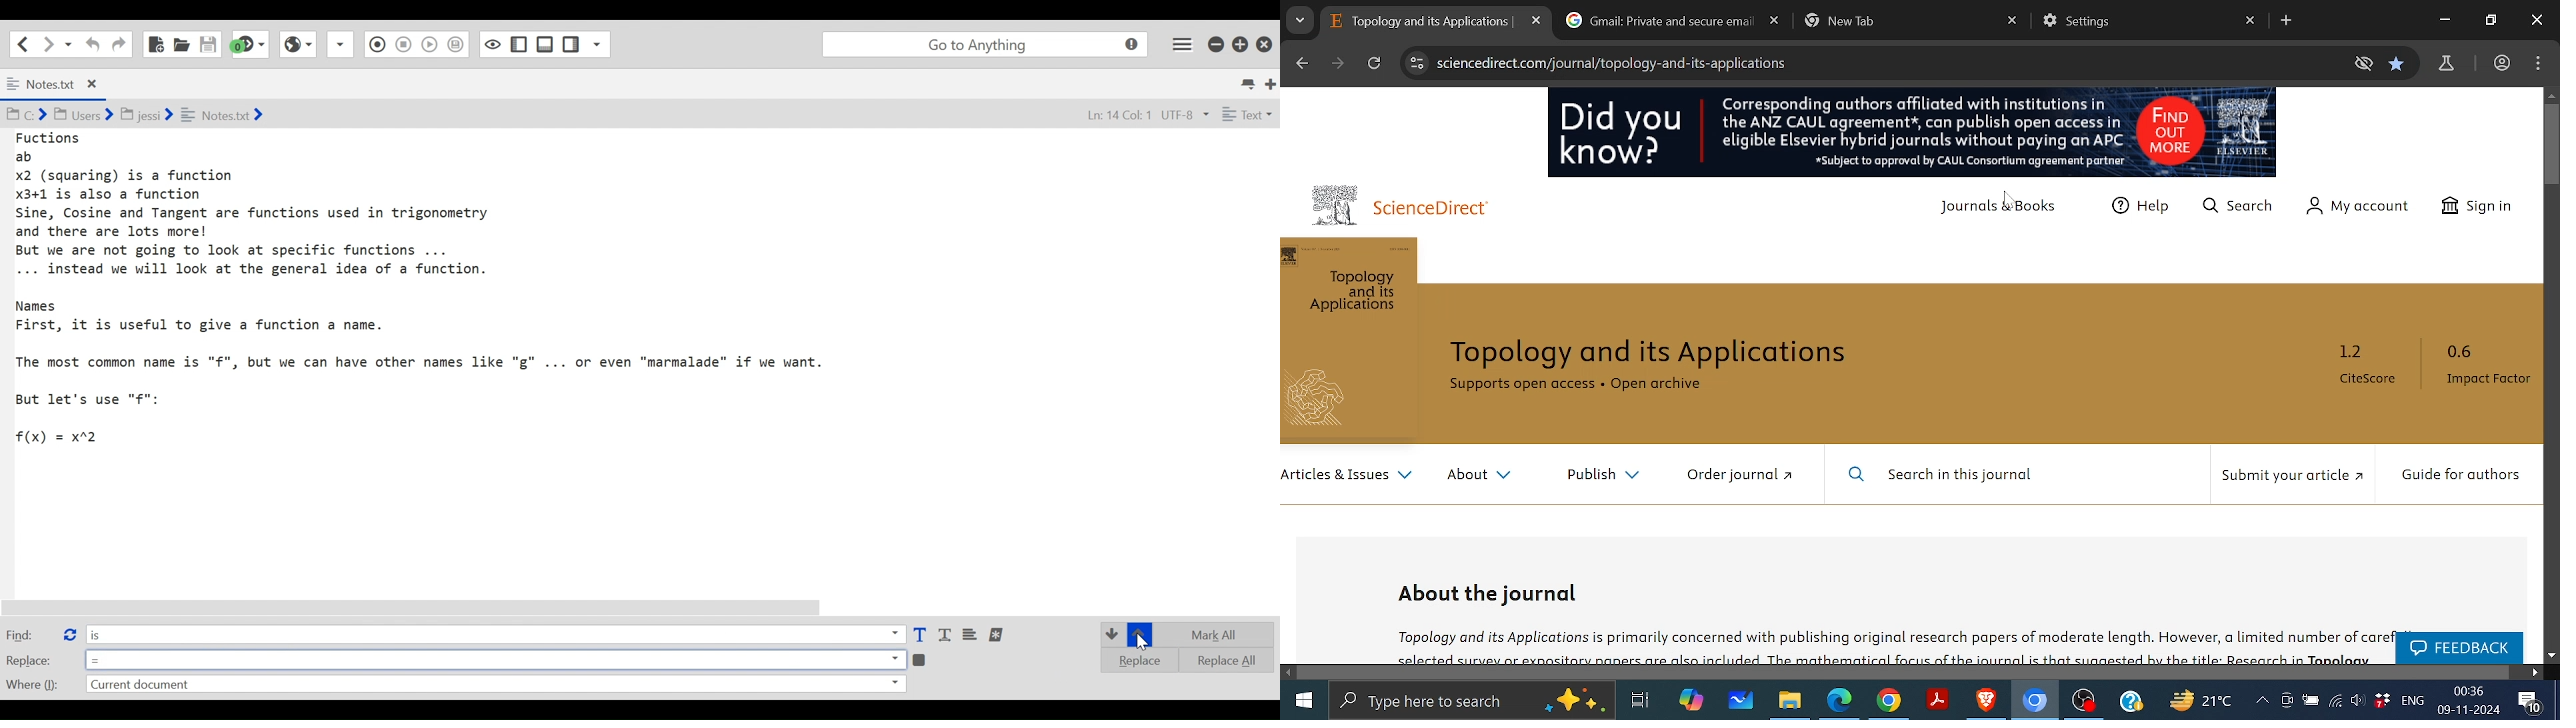  What do you see at coordinates (1480, 476) in the screenshot?
I see `About ` at bounding box center [1480, 476].